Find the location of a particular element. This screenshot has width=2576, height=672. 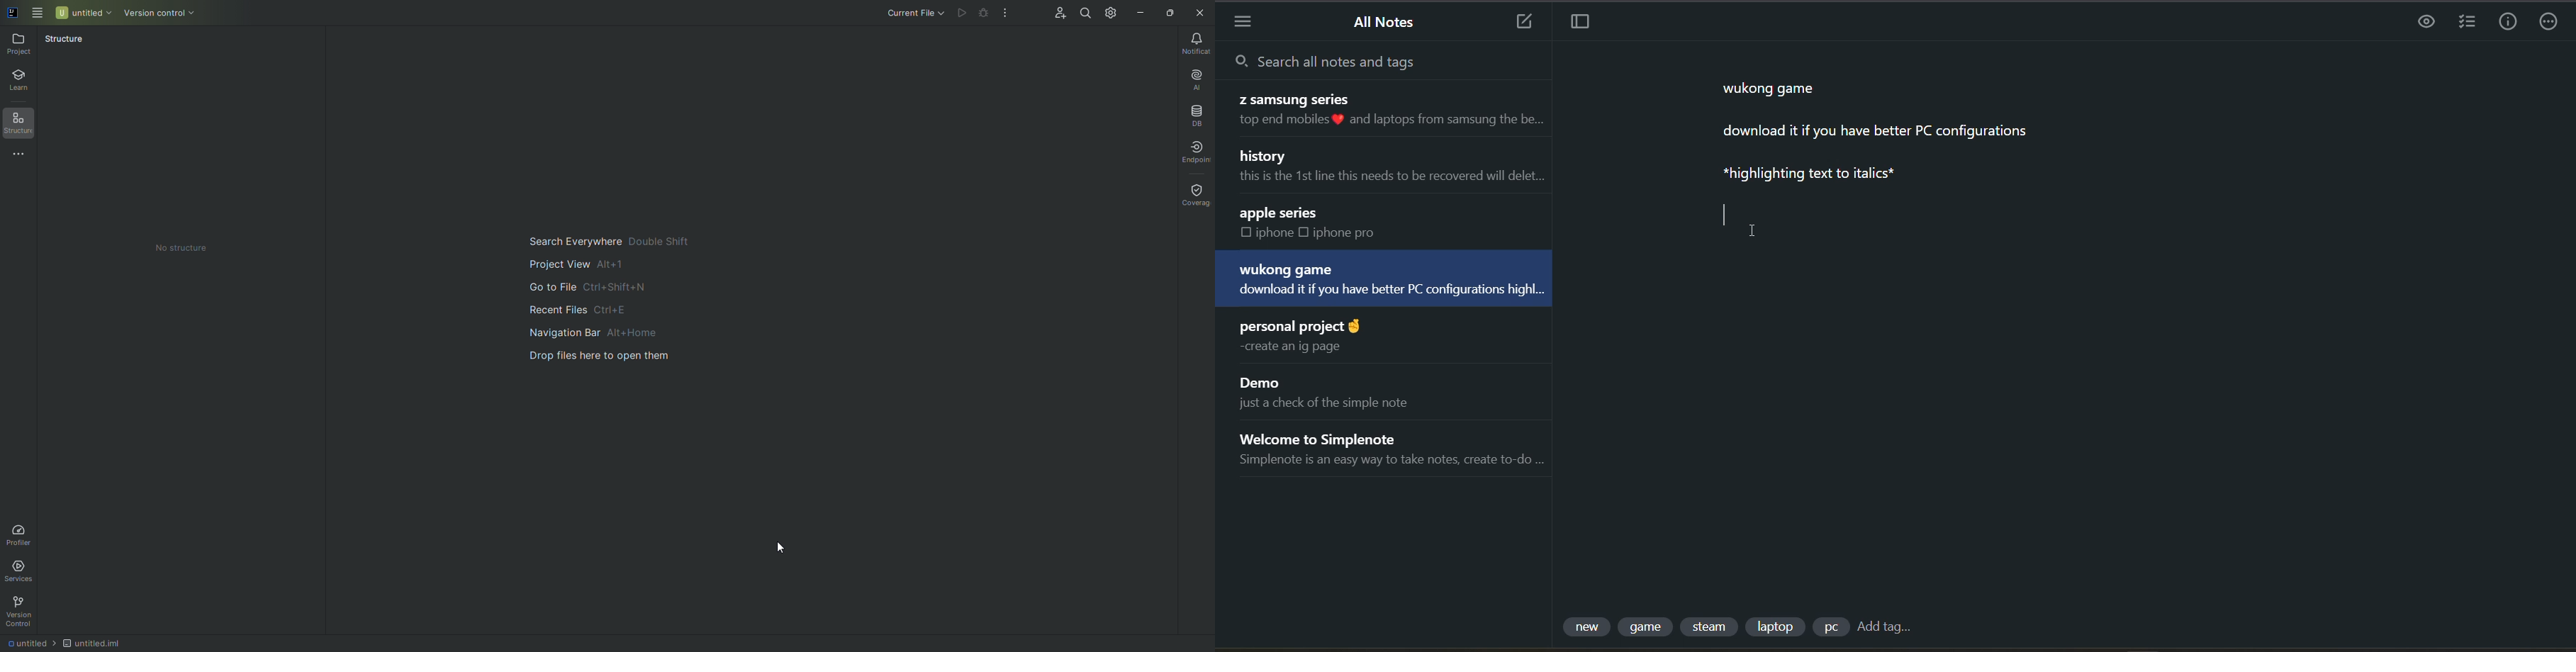

note title and preview is located at coordinates (1321, 222).